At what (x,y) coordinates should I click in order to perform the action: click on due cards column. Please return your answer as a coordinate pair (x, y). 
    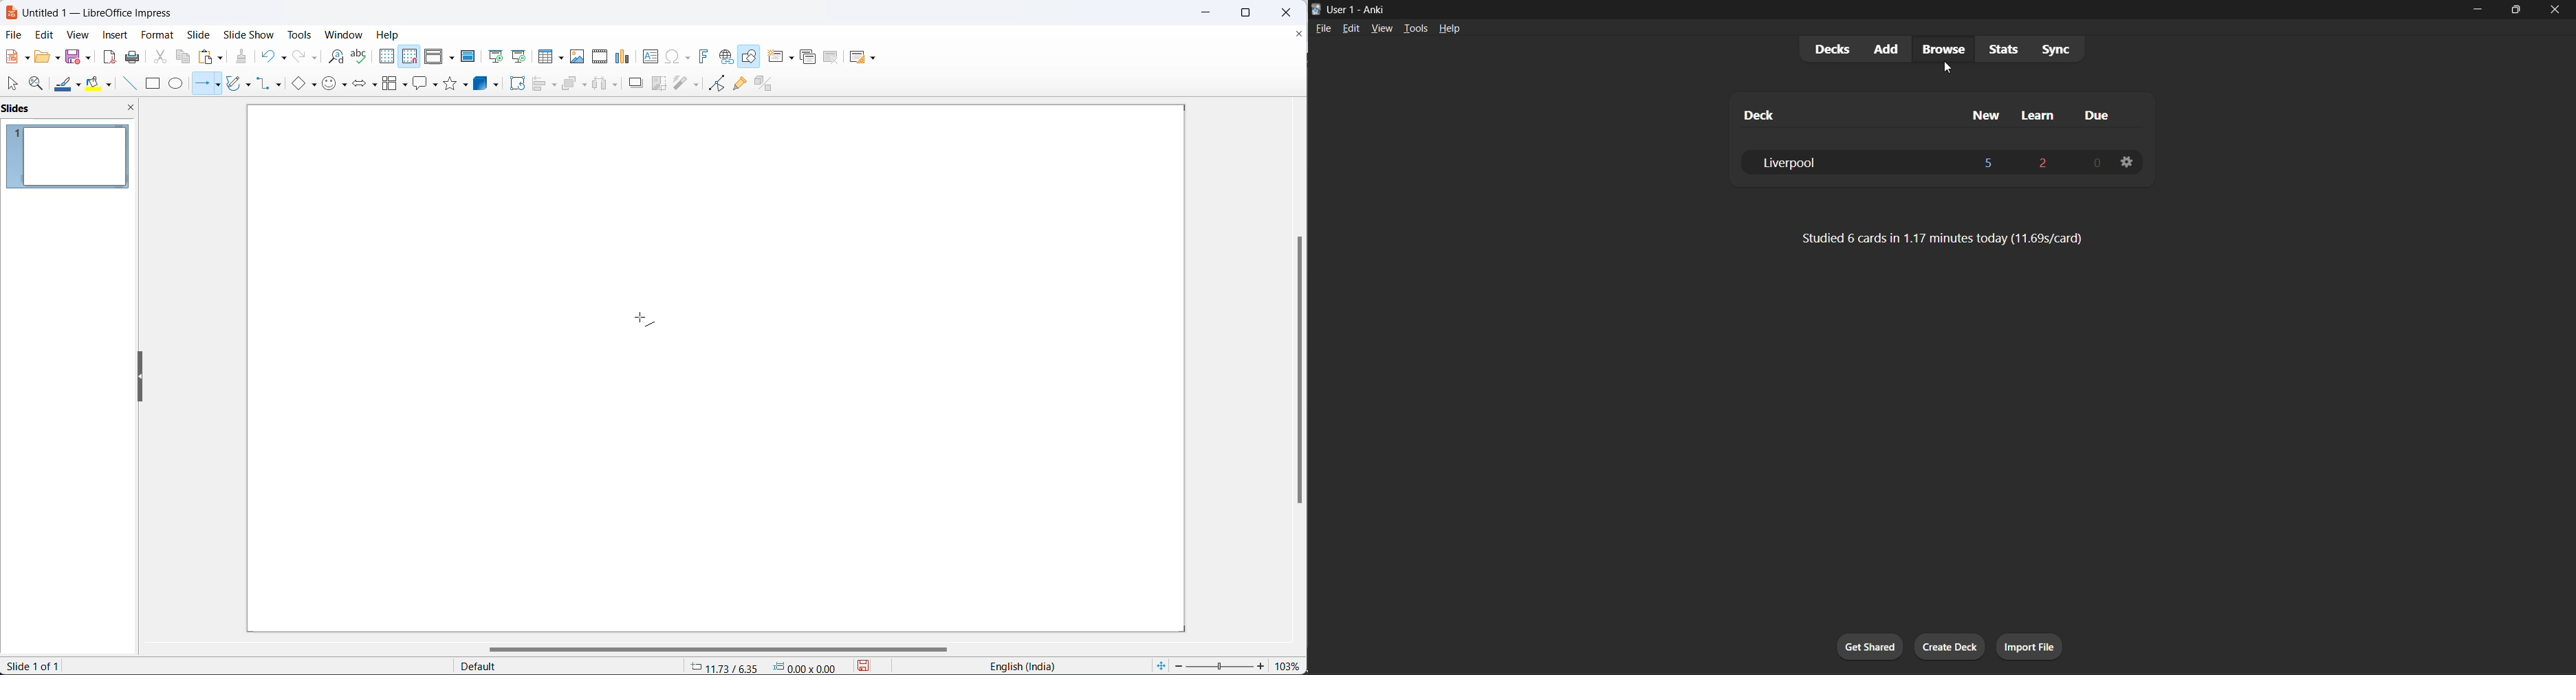
    Looking at the image, I should click on (2100, 114).